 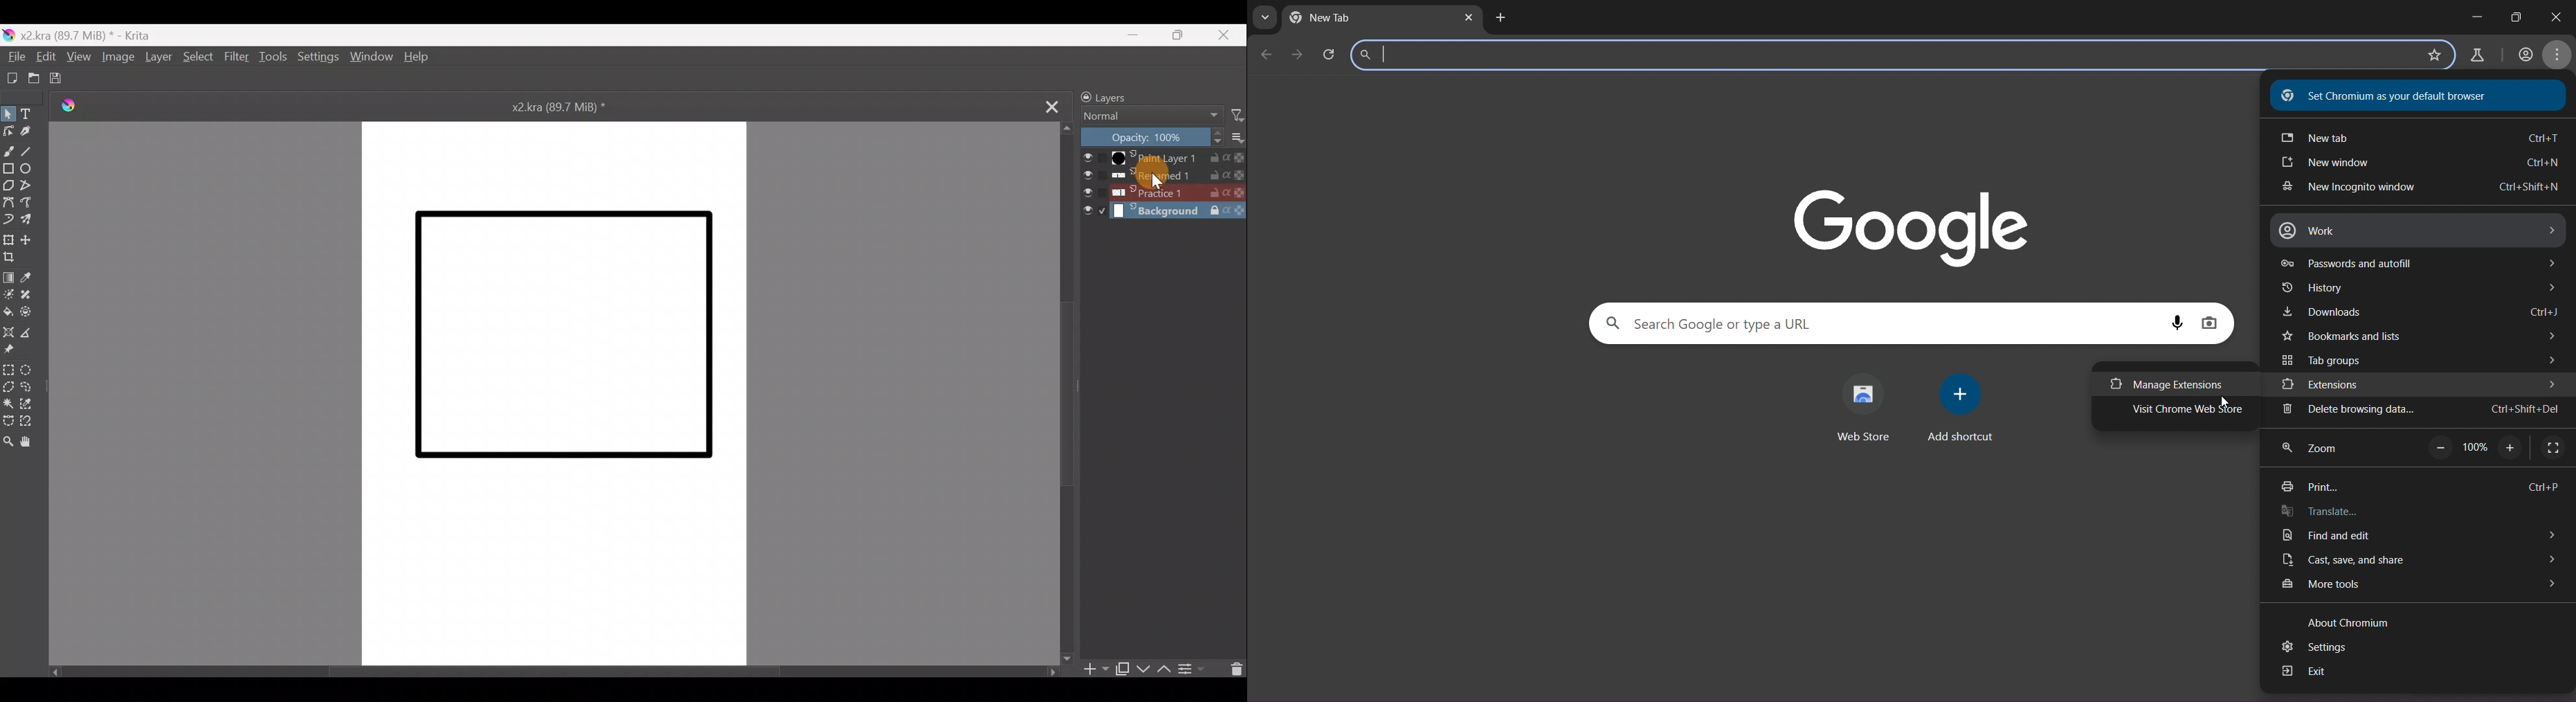 What do you see at coordinates (31, 421) in the screenshot?
I see `Magnetic curve selection tool` at bounding box center [31, 421].